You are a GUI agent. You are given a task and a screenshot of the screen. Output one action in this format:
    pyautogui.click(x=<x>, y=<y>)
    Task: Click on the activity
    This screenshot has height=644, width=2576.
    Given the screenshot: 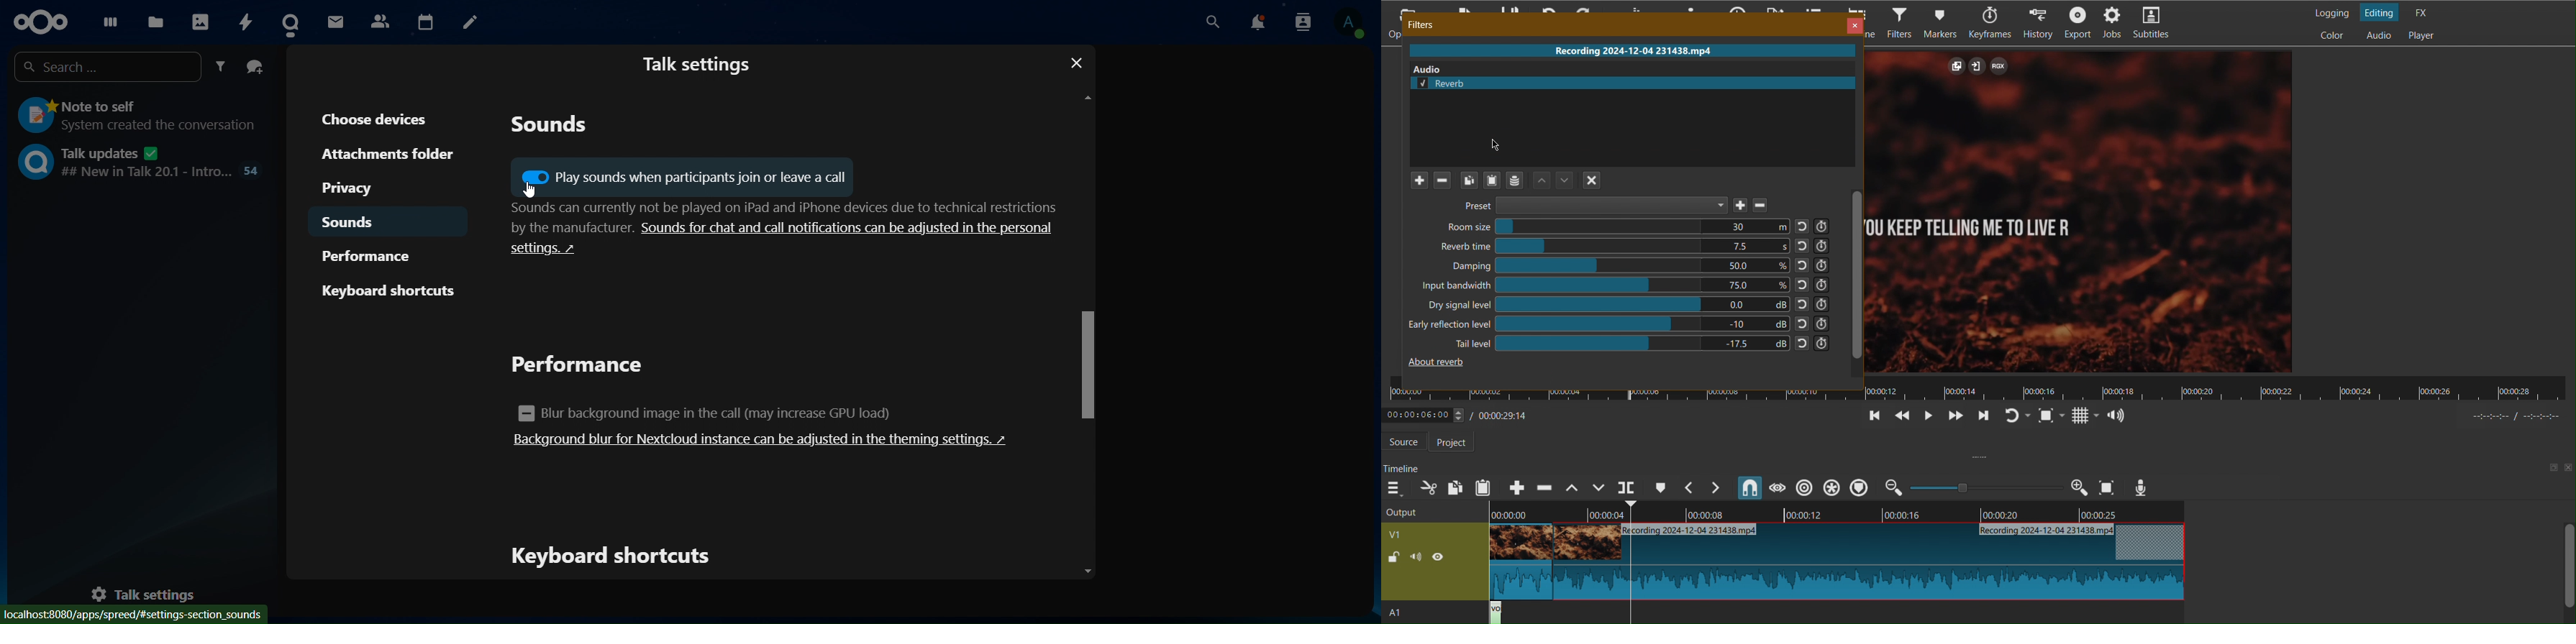 What is the action you would take?
    pyautogui.click(x=247, y=21)
    